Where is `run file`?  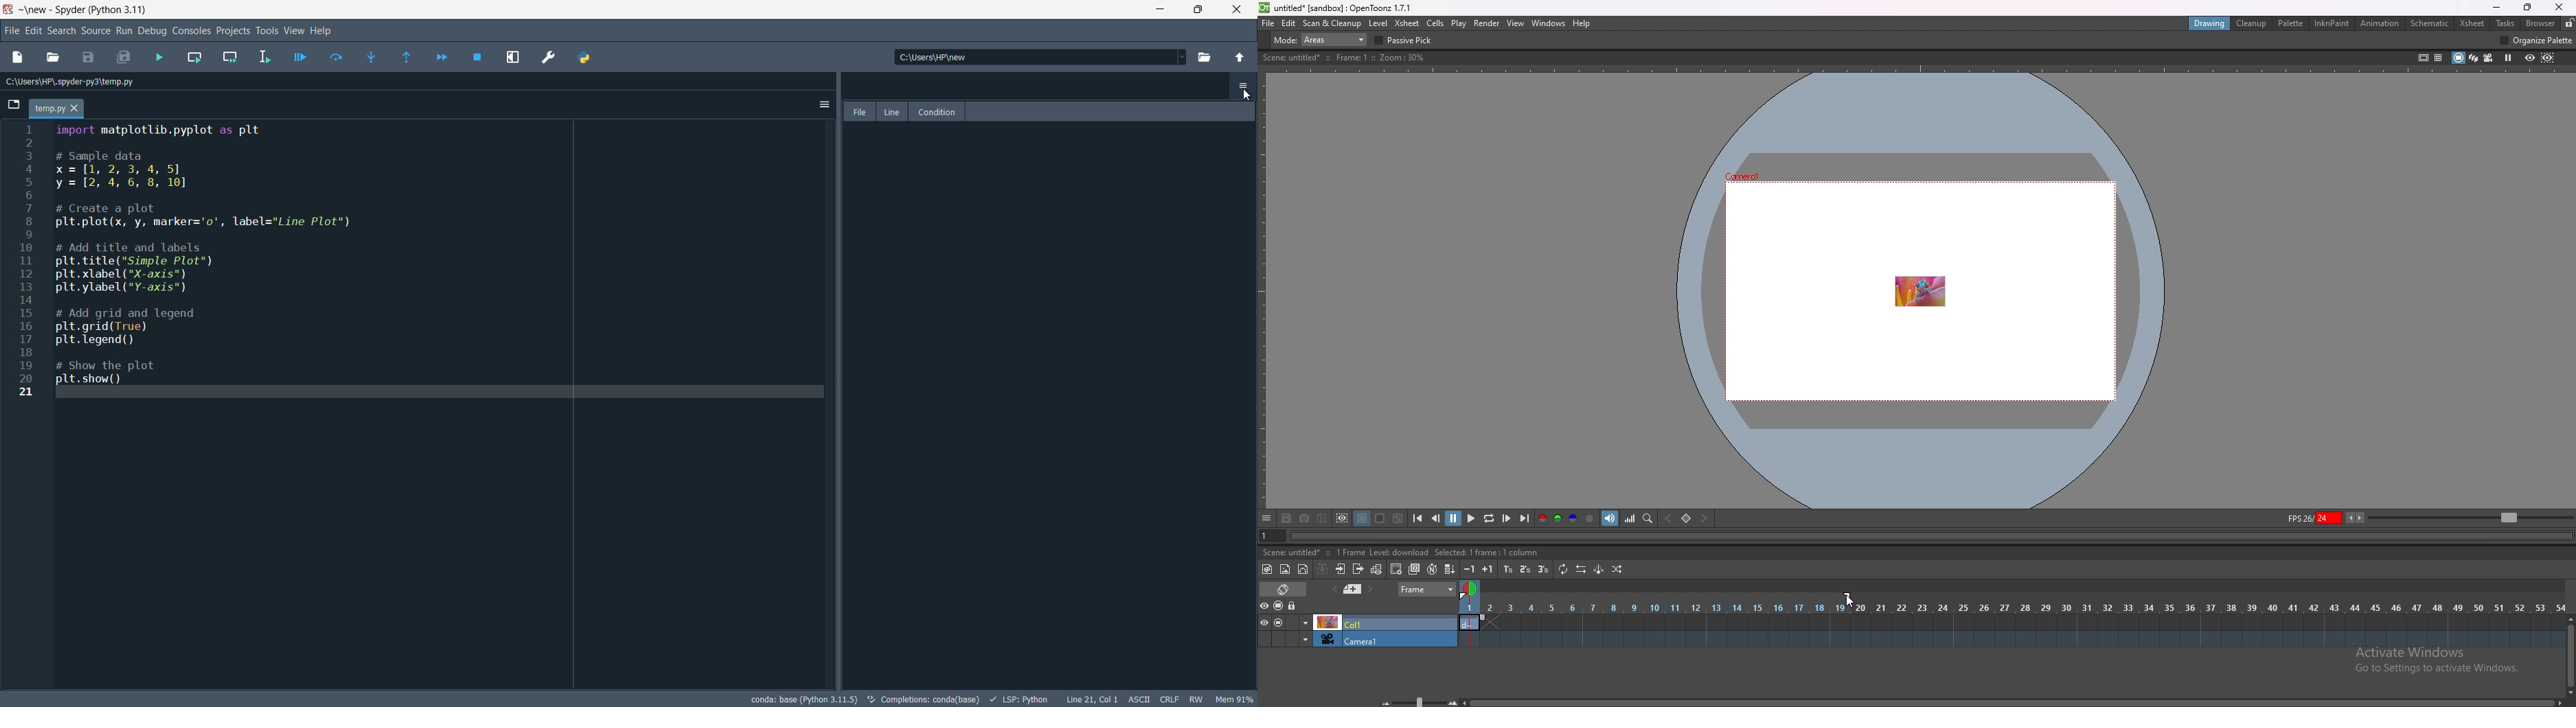 run file is located at coordinates (160, 58).